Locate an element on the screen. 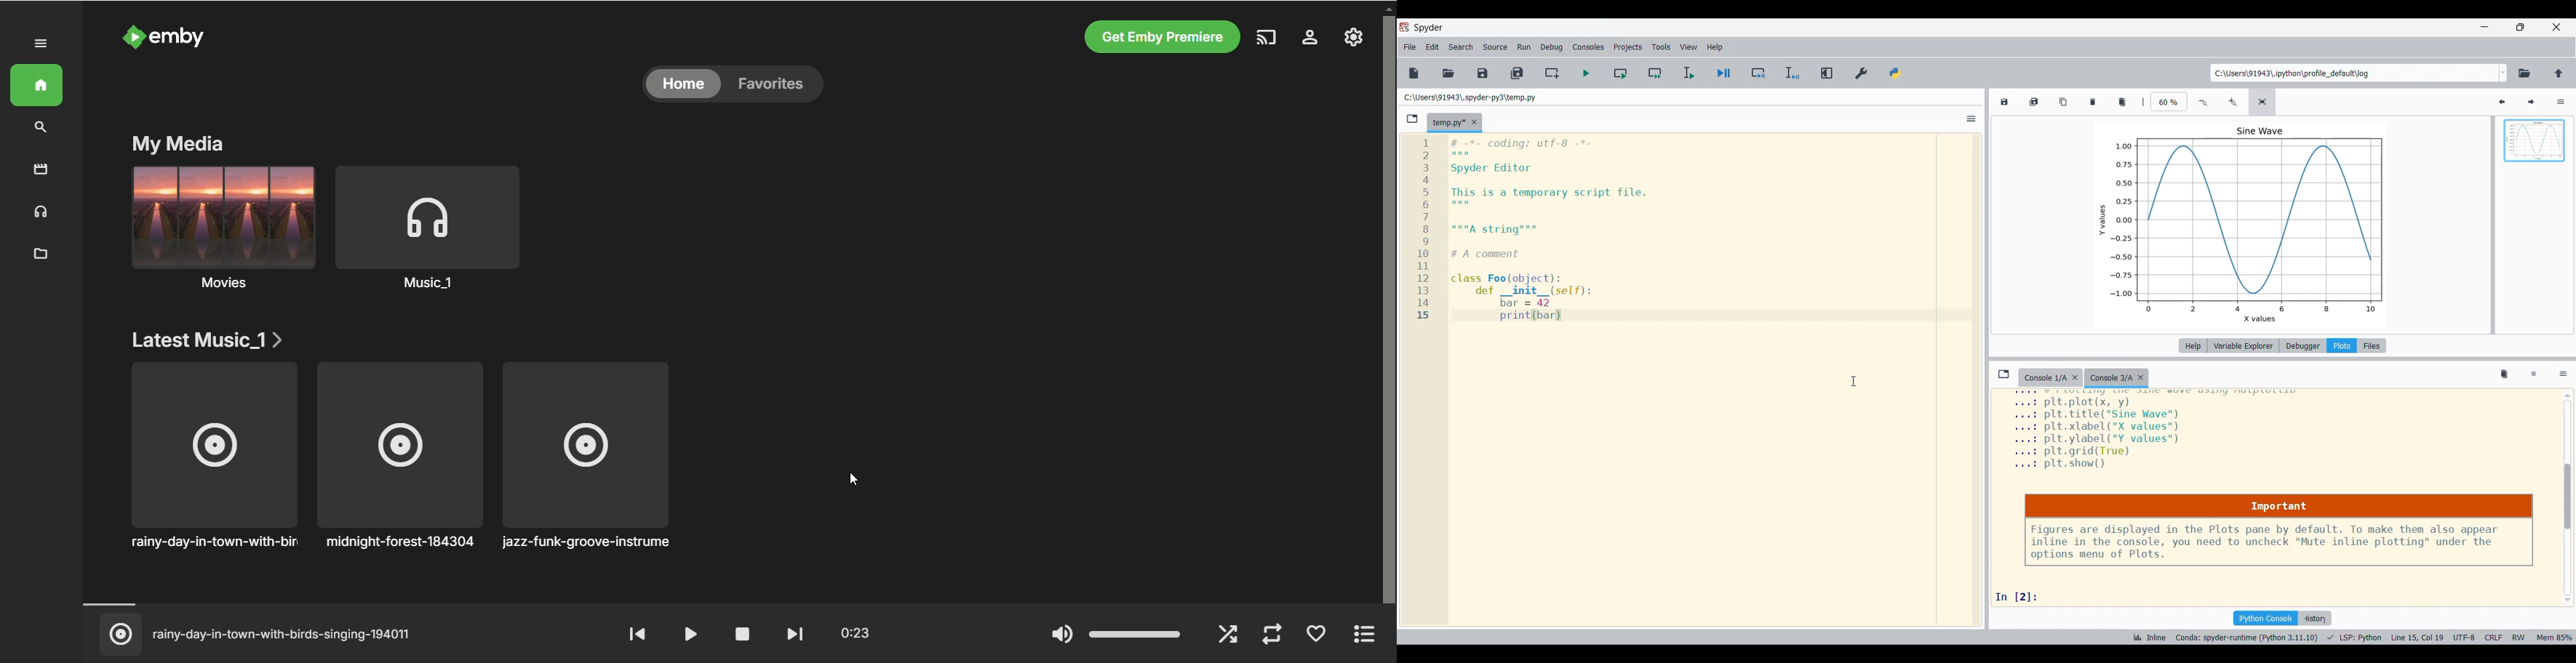  INLINE is located at coordinates (2148, 637).